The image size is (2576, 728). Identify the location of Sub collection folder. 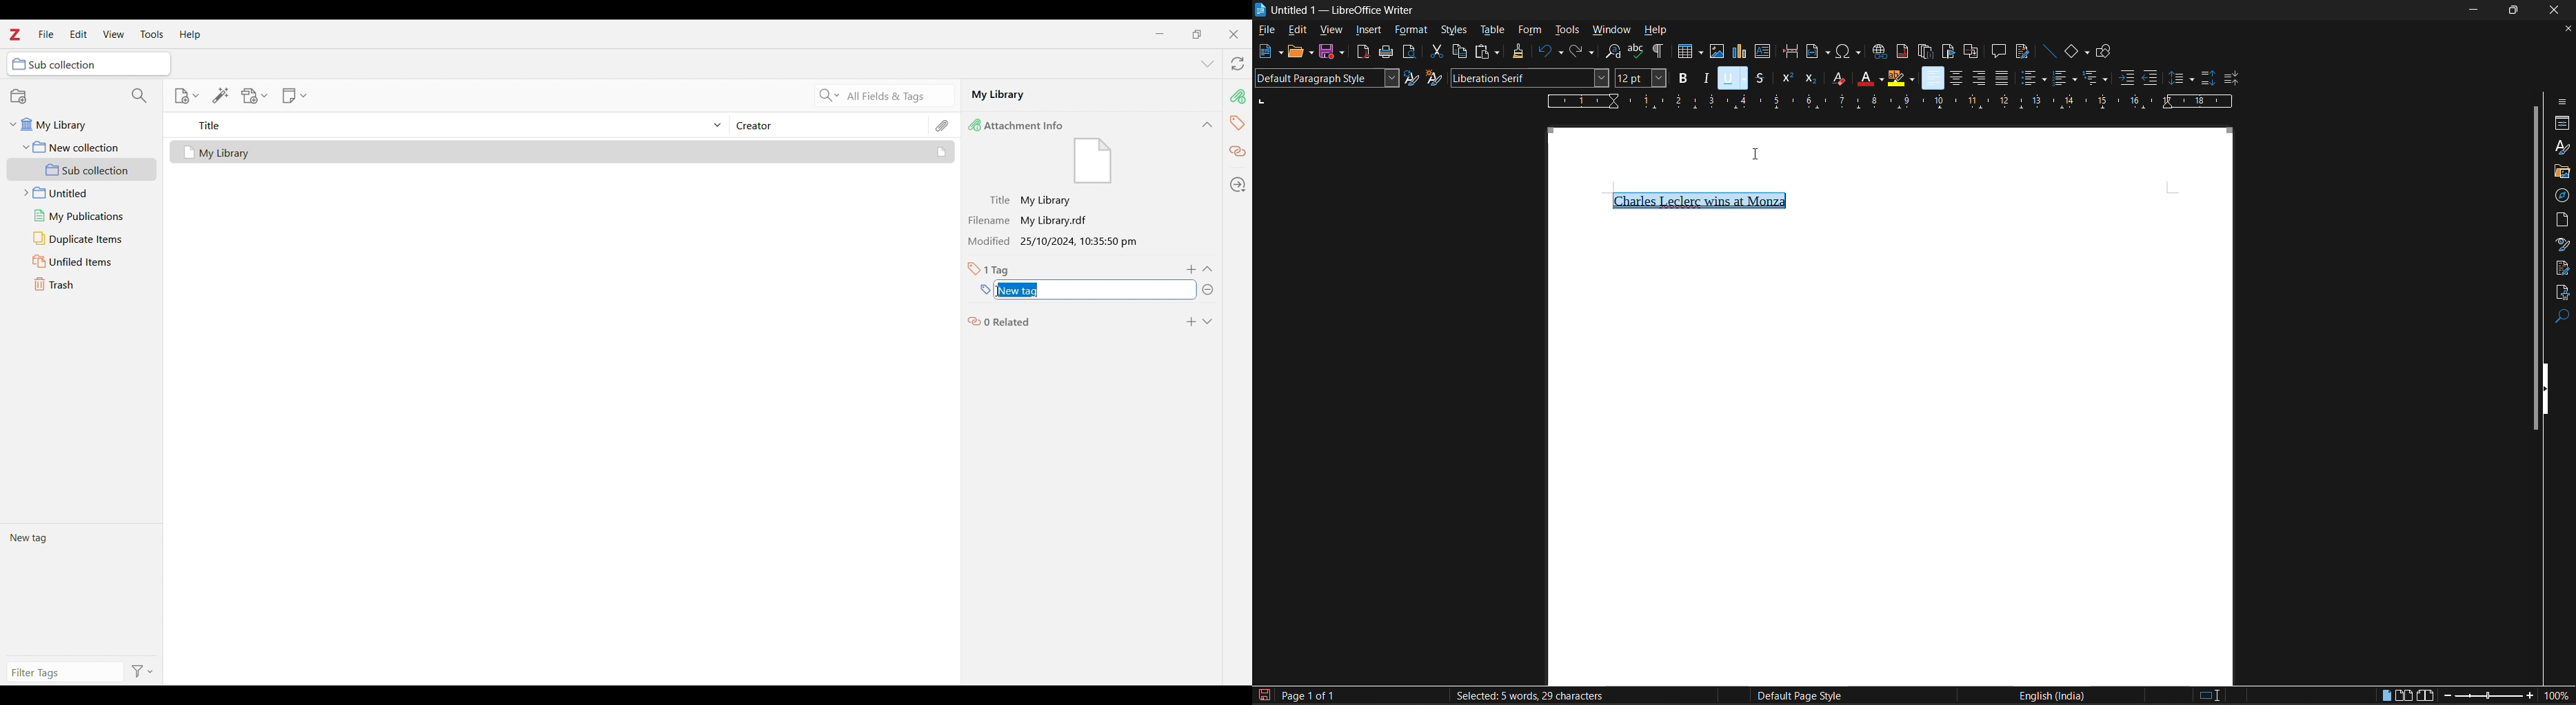
(82, 170).